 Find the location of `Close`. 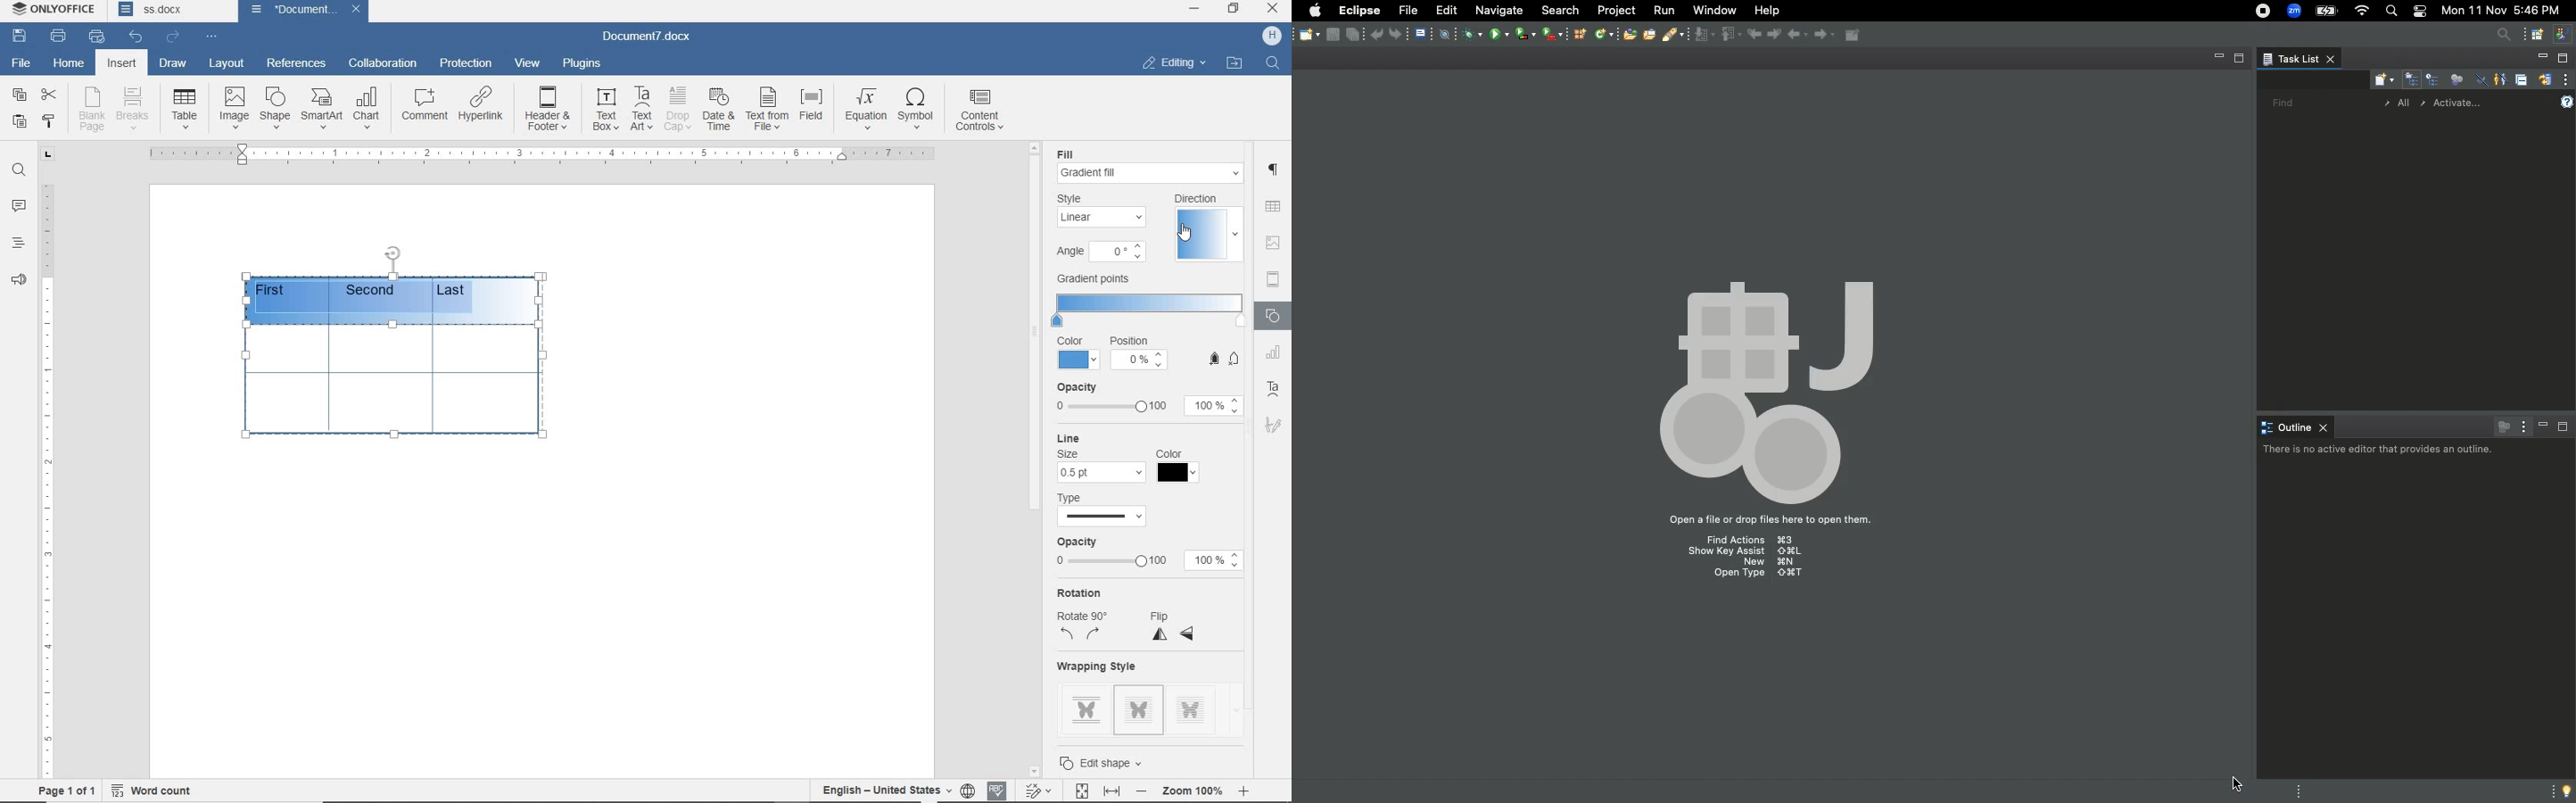

Close is located at coordinates (1671, 35).